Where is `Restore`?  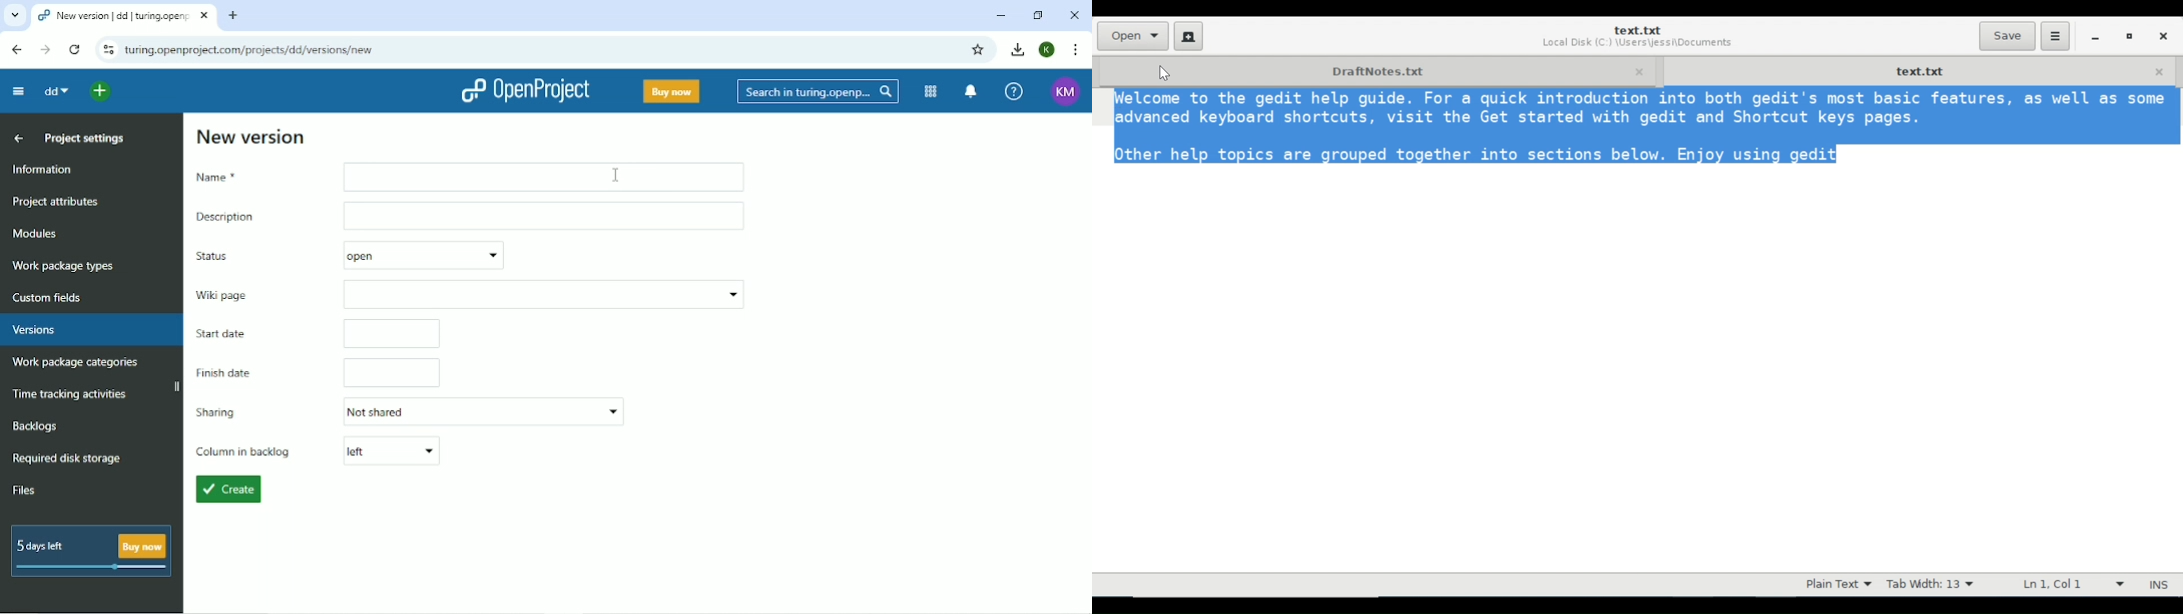 Restore is located at coordinates (2130, 35).